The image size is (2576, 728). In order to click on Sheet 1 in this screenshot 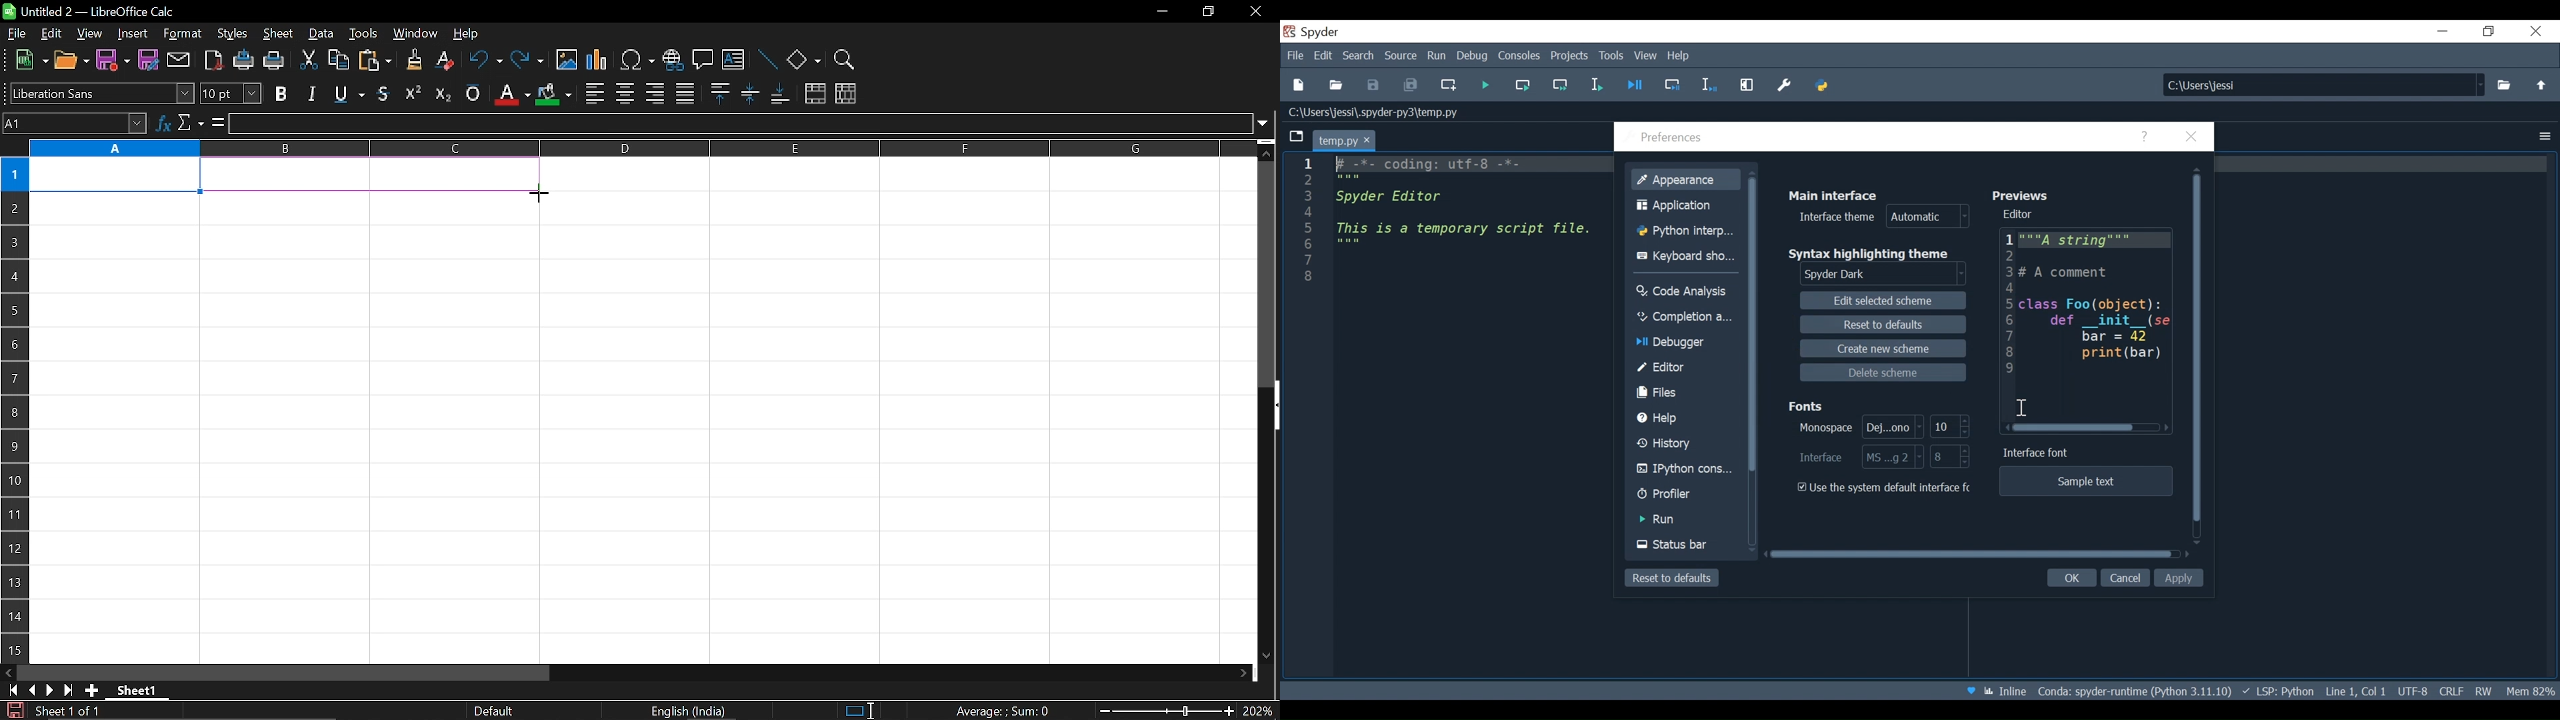, I will do `click(137, 690)`.